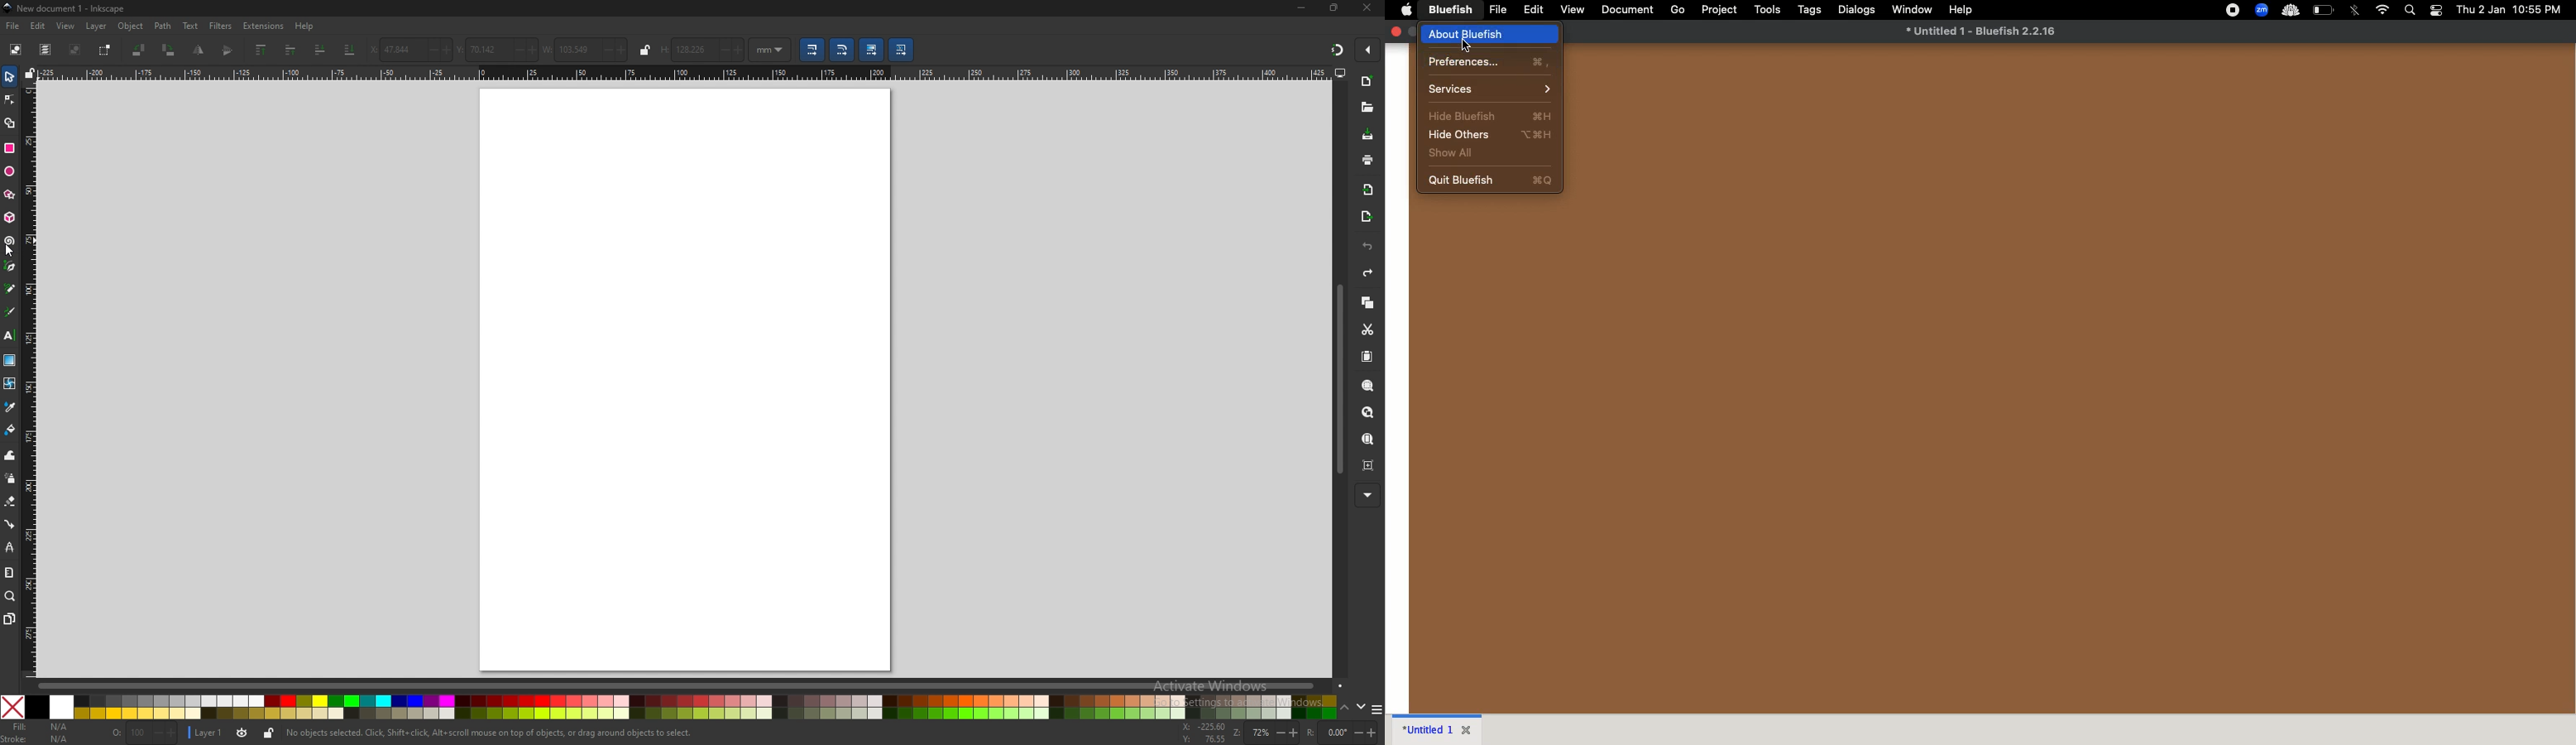 The width and height of the screenshot is (2576, 756). Describe the element at coordinates (66, 26) in the screenshot. I see `view` at that location.